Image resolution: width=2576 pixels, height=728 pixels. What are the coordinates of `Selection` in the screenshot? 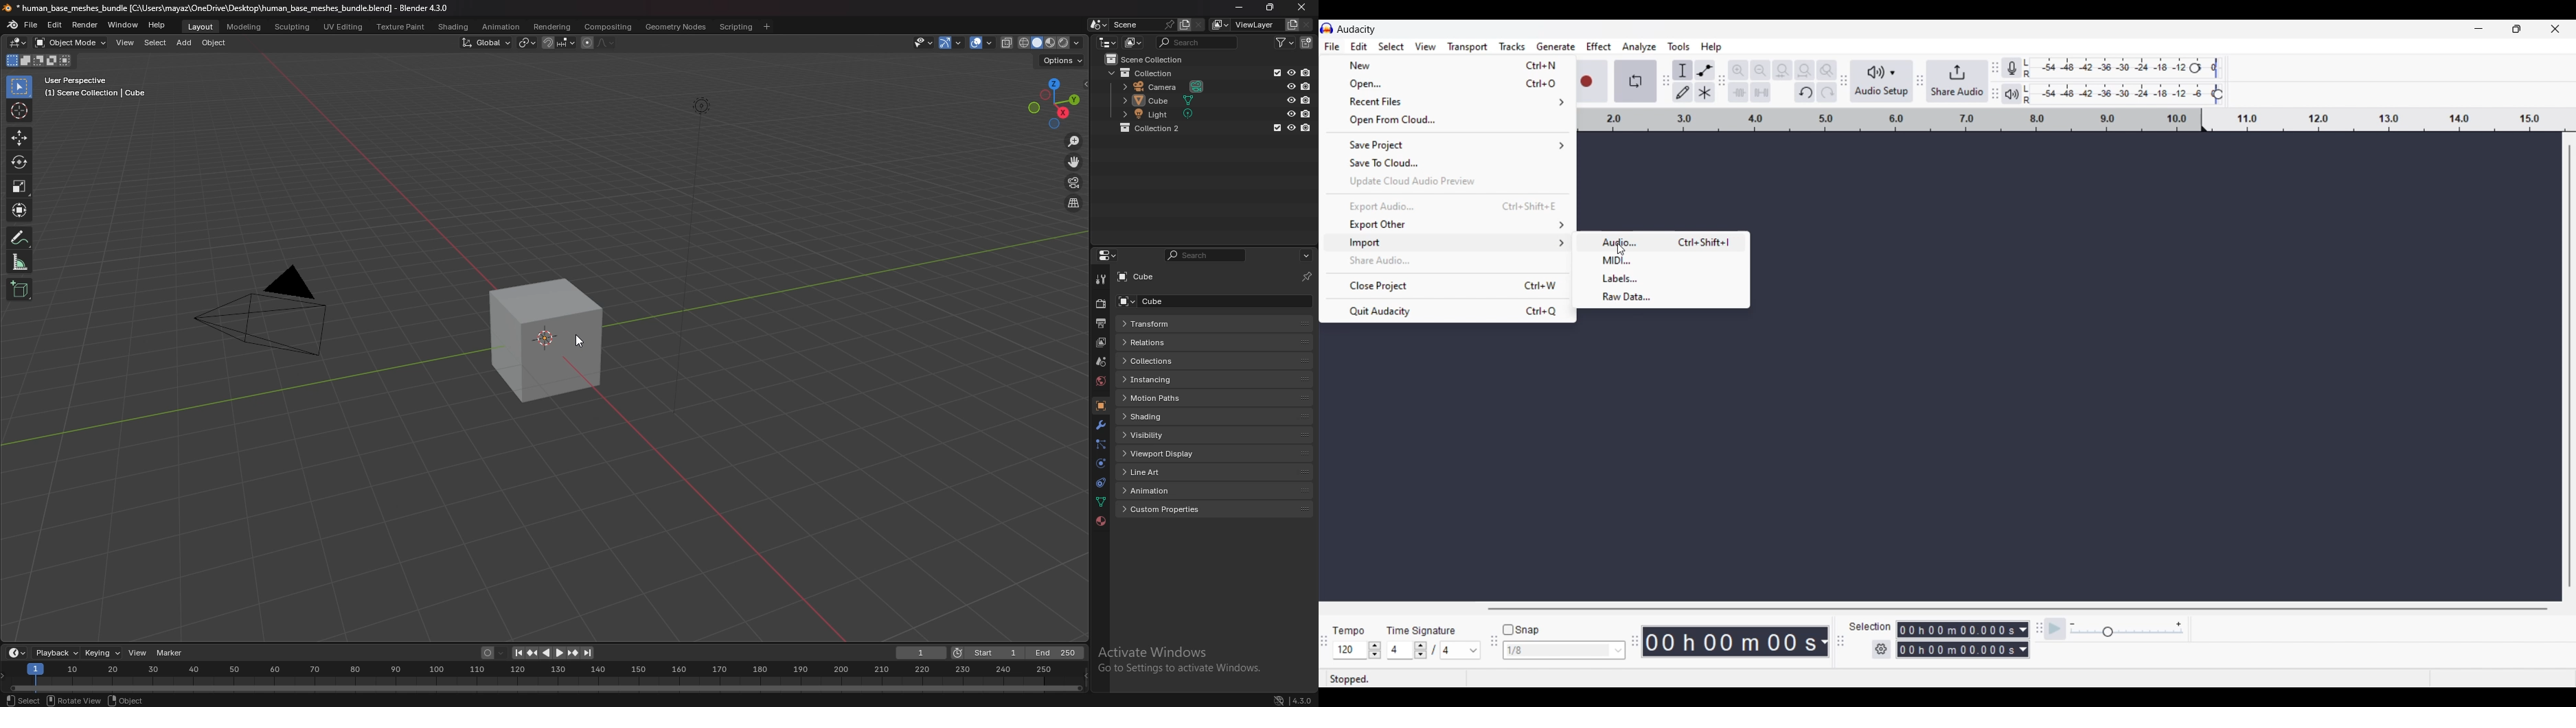 It's located at (1871, 626).